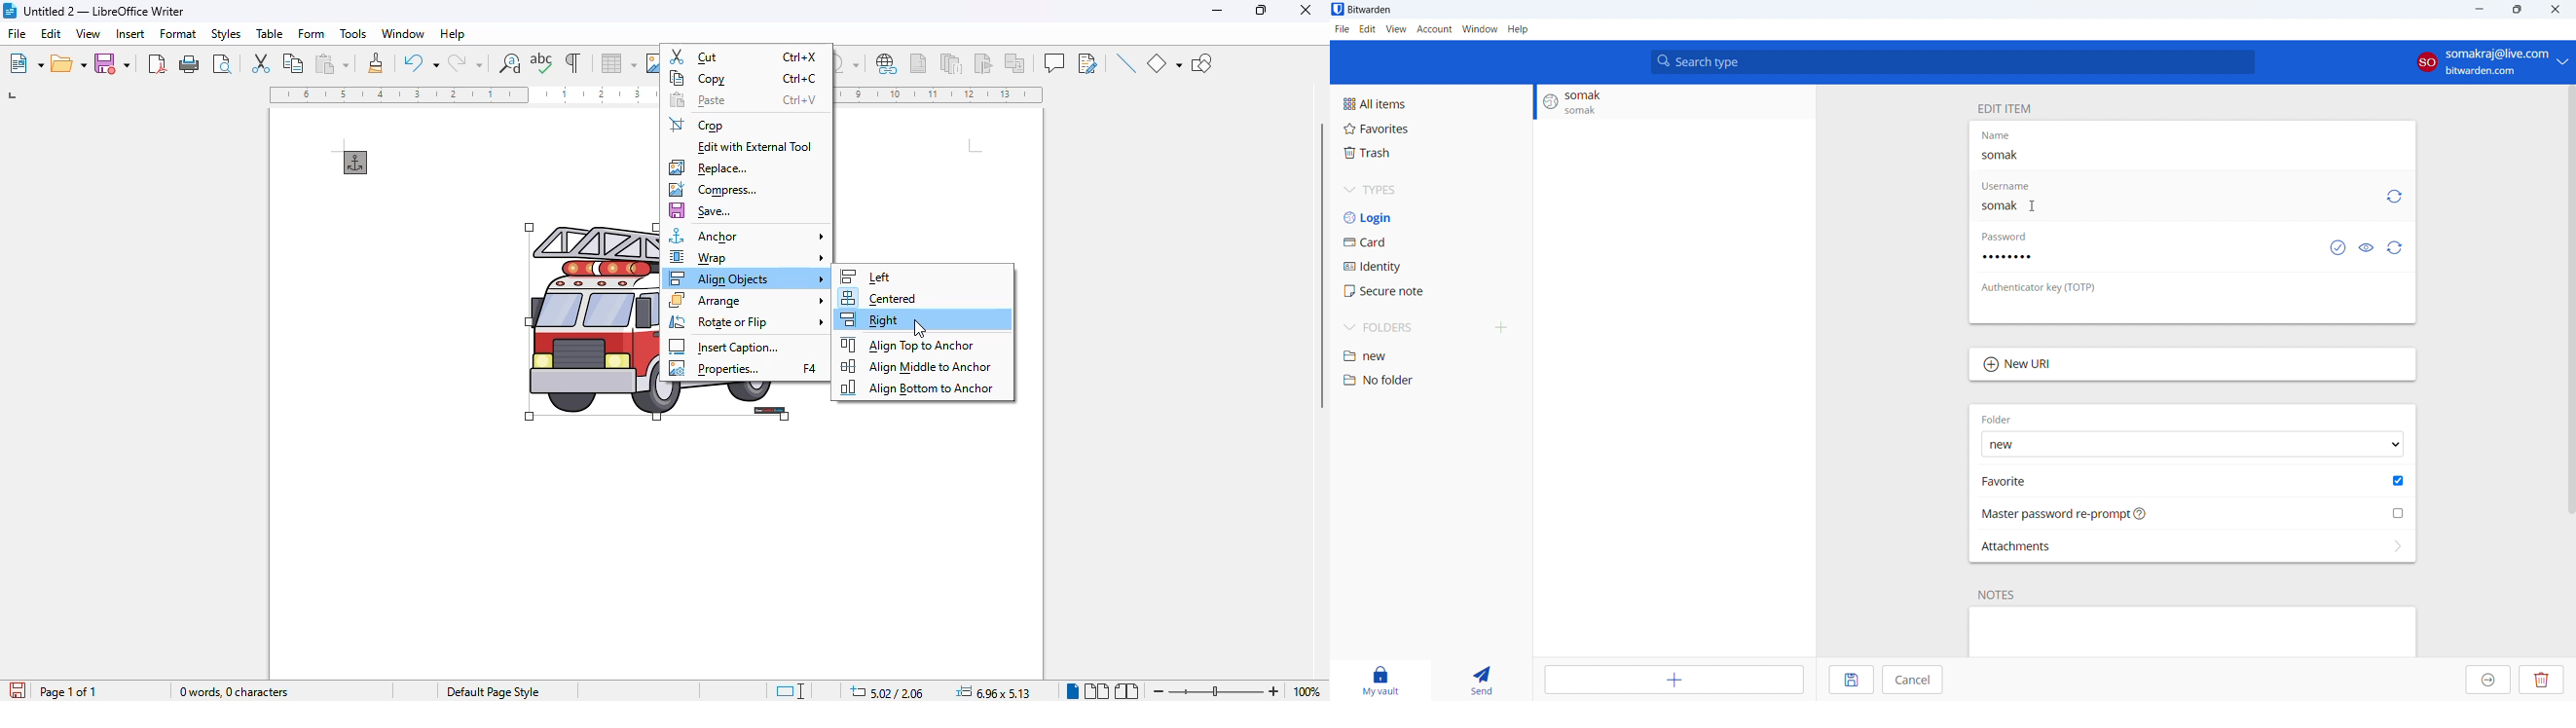 This screenshot has width=2576, height=728. What do you see at coordinates (452, 34) in the screenshot?
I see `help` at bounding box center [452, 34].